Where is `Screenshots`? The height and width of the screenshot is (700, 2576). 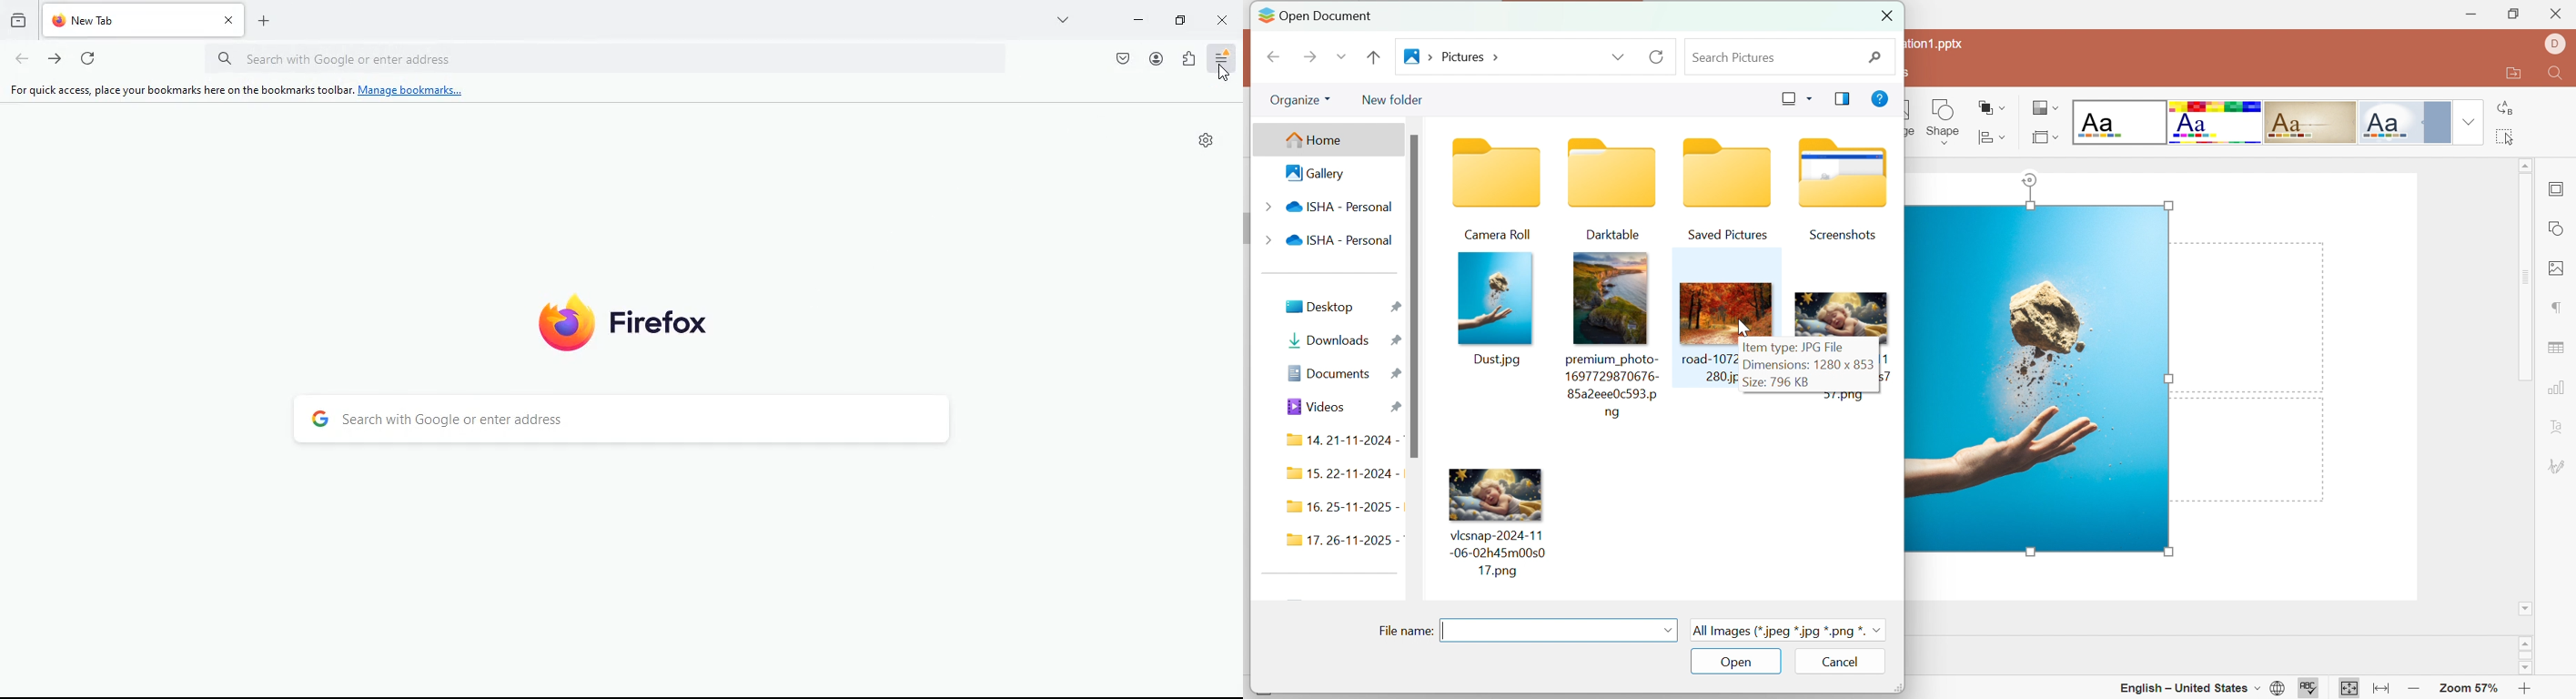 Screenshots is located at coordinates (1845, 187).